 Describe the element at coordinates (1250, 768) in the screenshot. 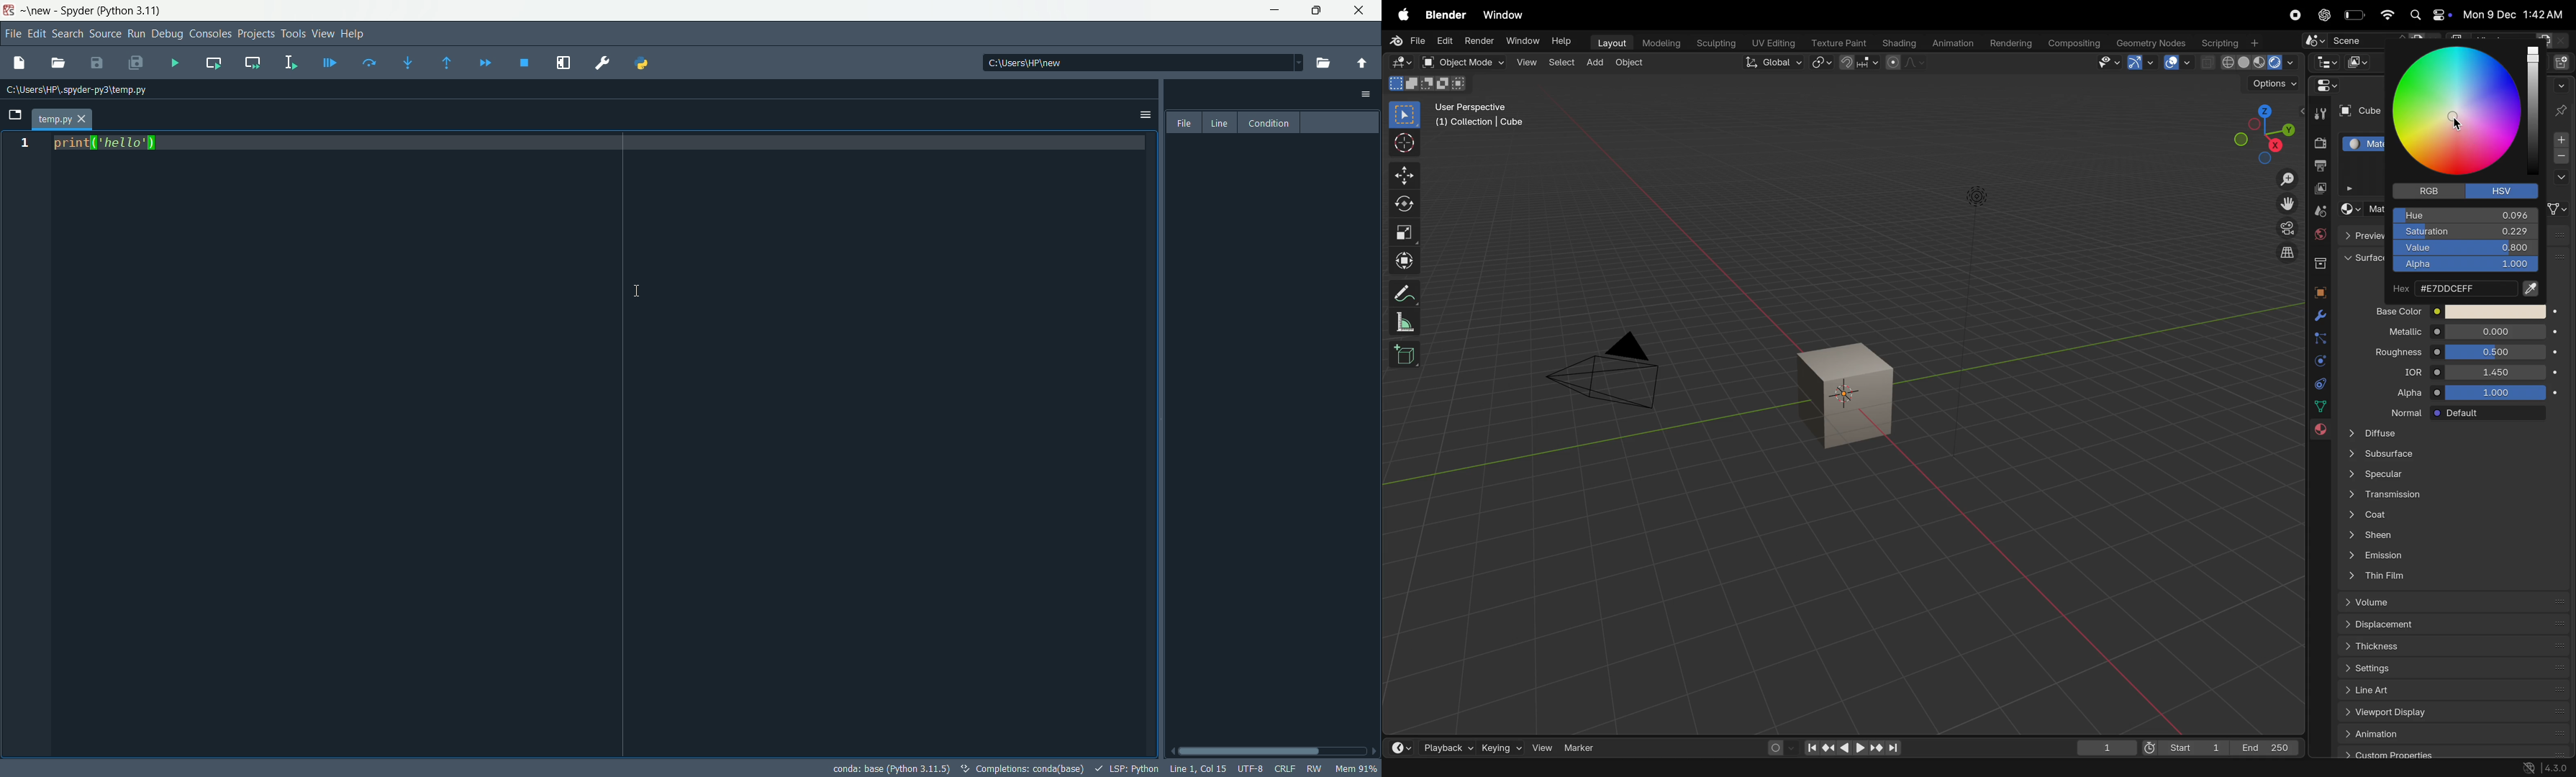

I see `file encoding` at that location.